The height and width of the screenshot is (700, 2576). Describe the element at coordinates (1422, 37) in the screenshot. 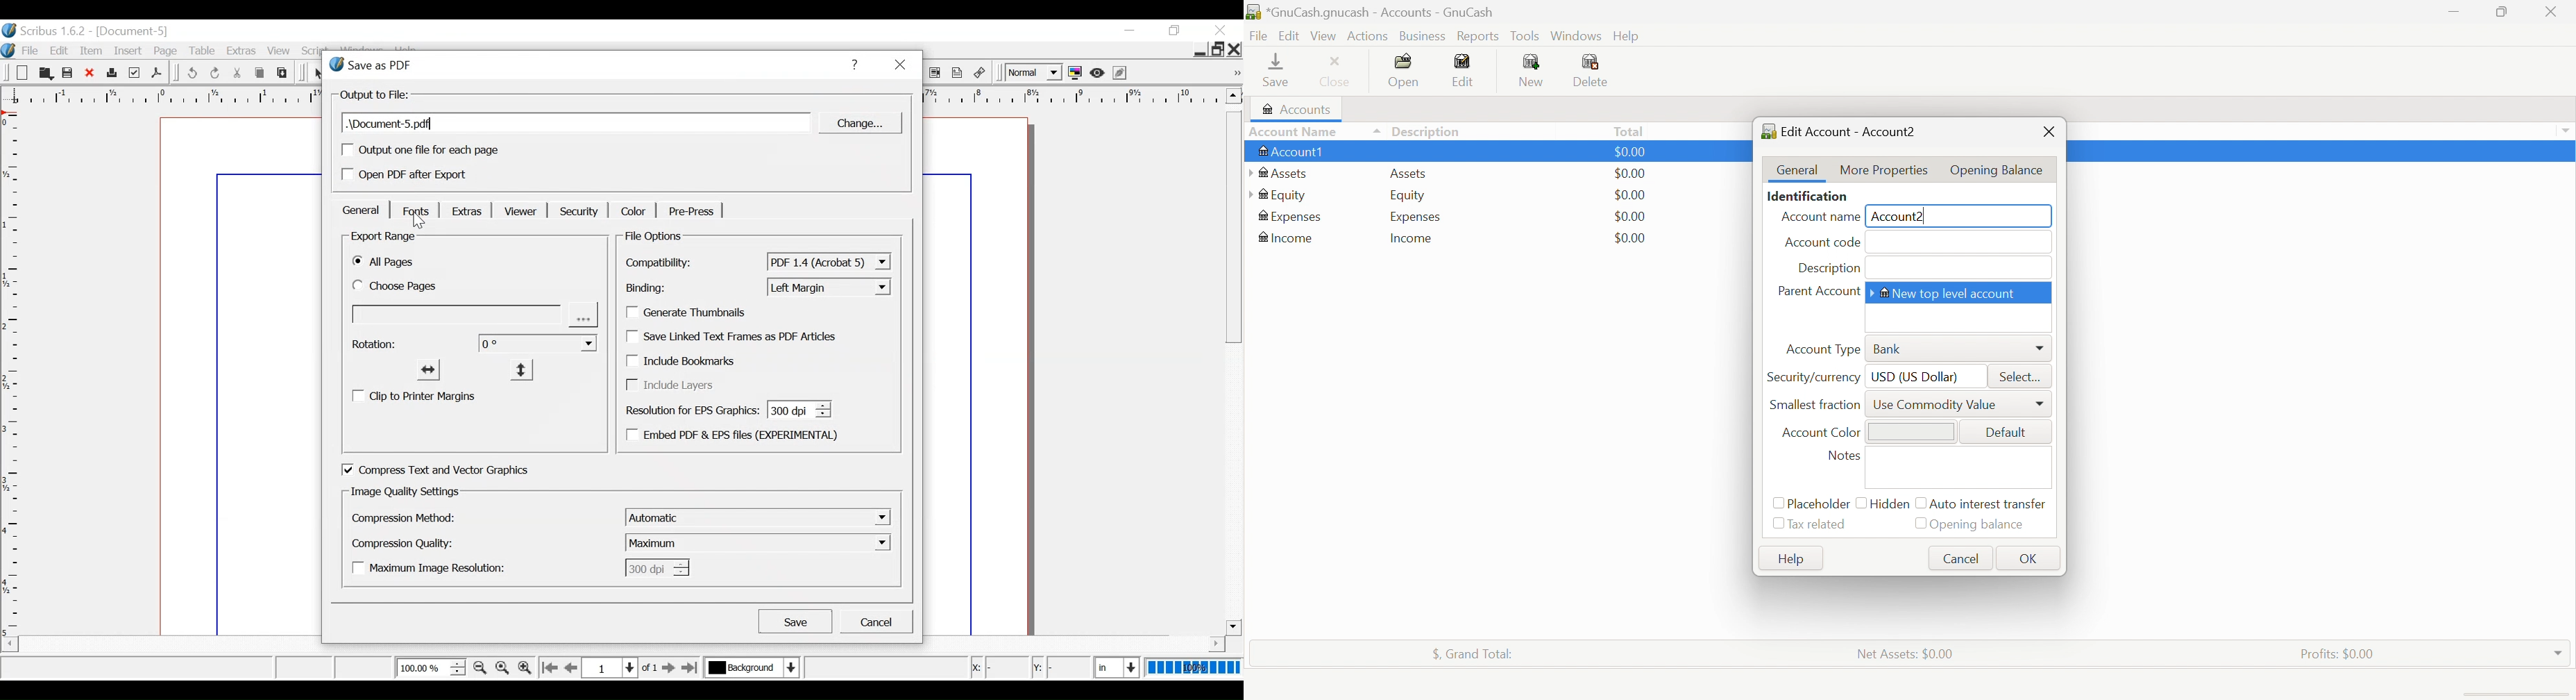

I see `Business` at that location.